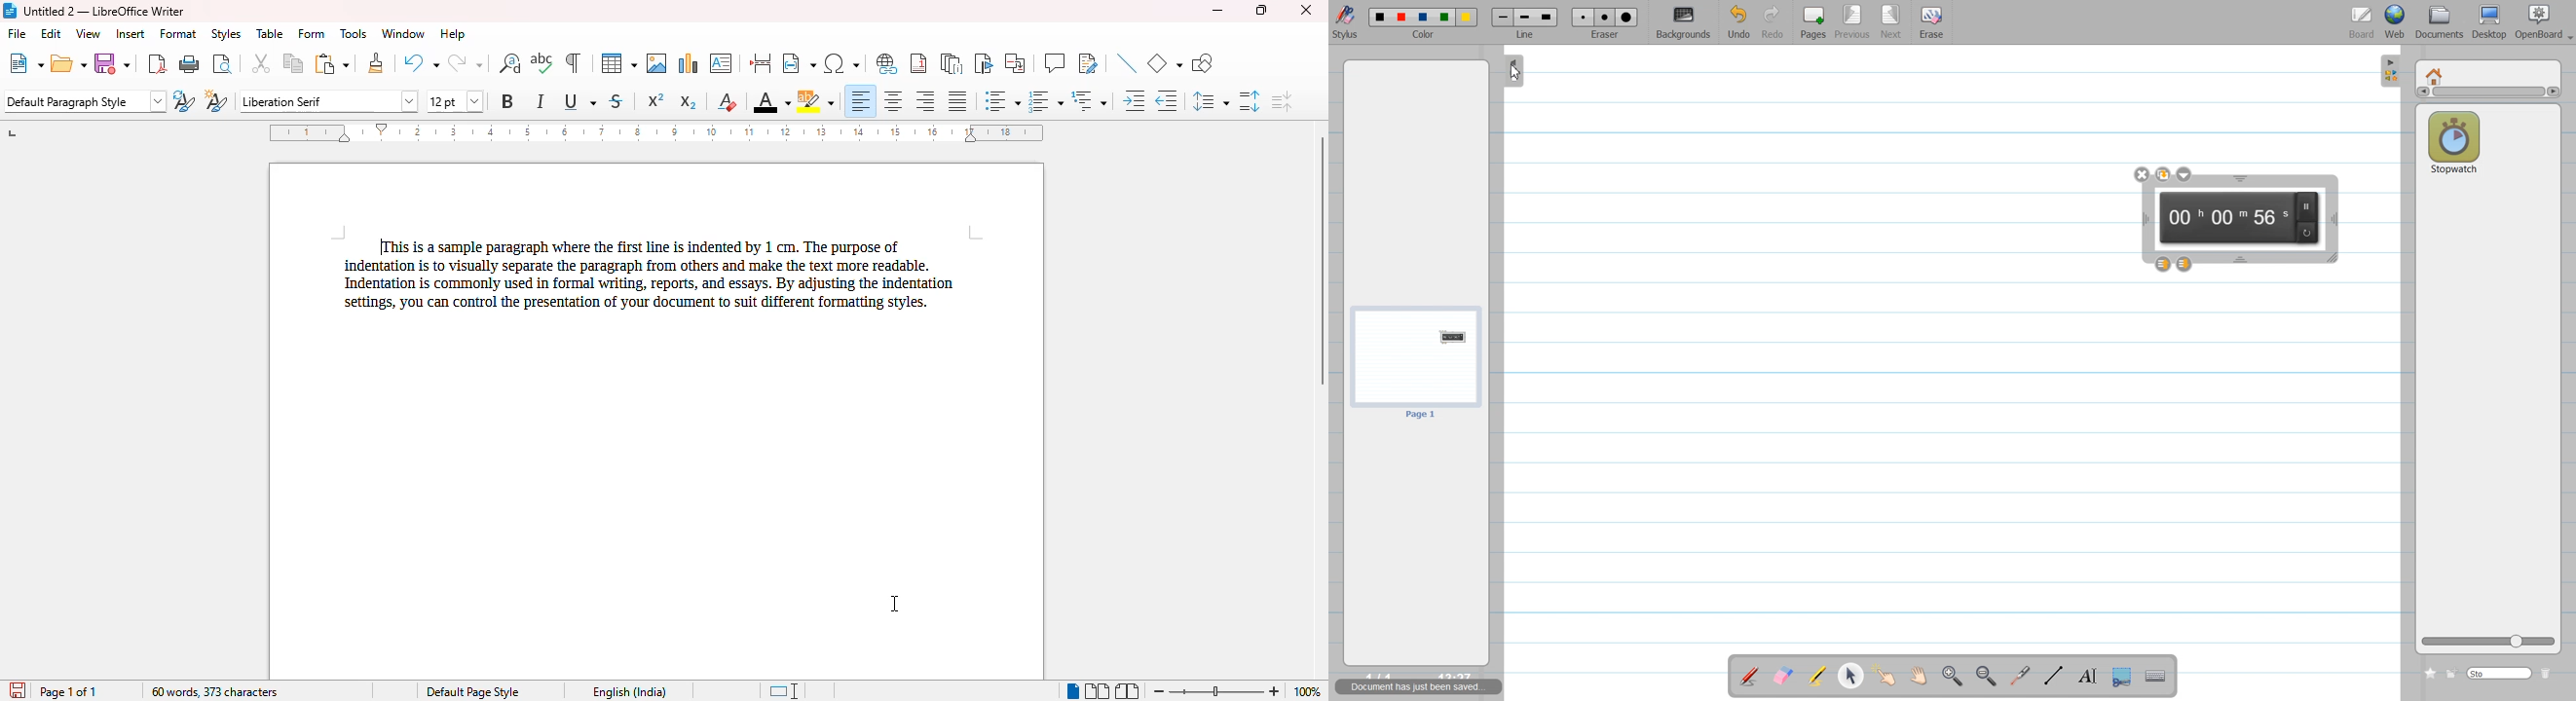 Image resolution: width=2576 pixels, height=728 pixels. What do you see at coordinates (312, 34) in the screenshot?
I see `form` at bounding box center [312, 34].